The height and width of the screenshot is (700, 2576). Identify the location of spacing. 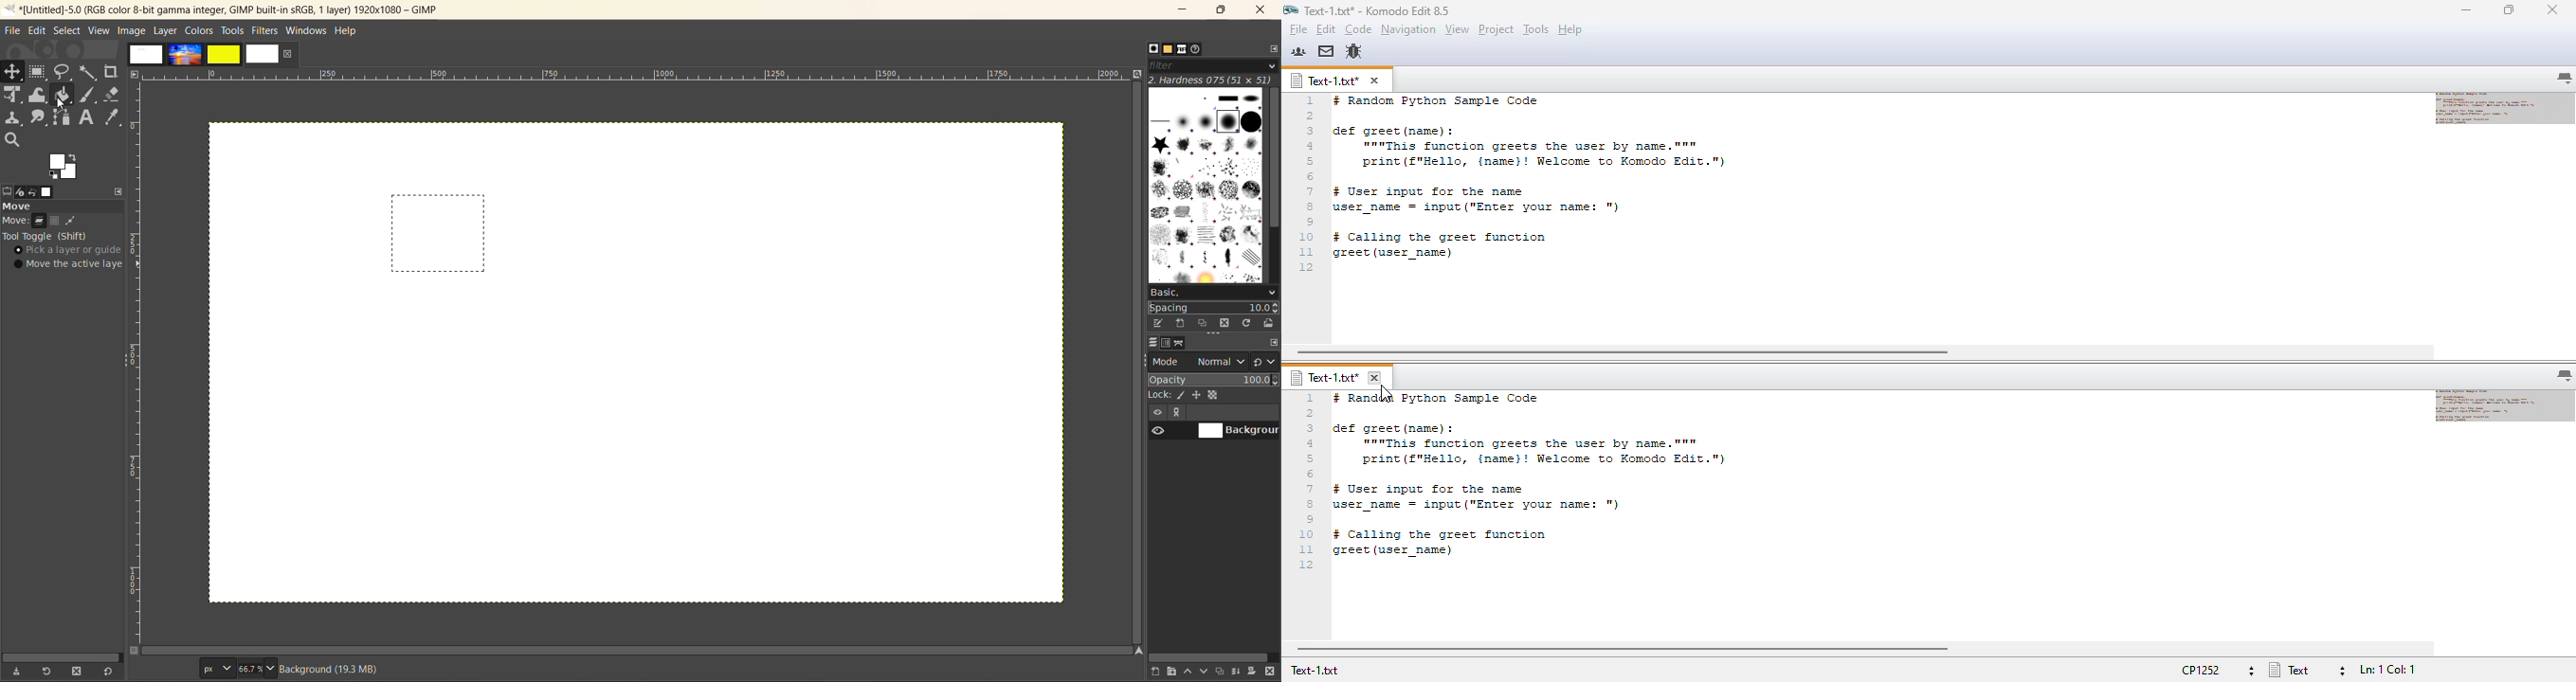
(1214, 306).